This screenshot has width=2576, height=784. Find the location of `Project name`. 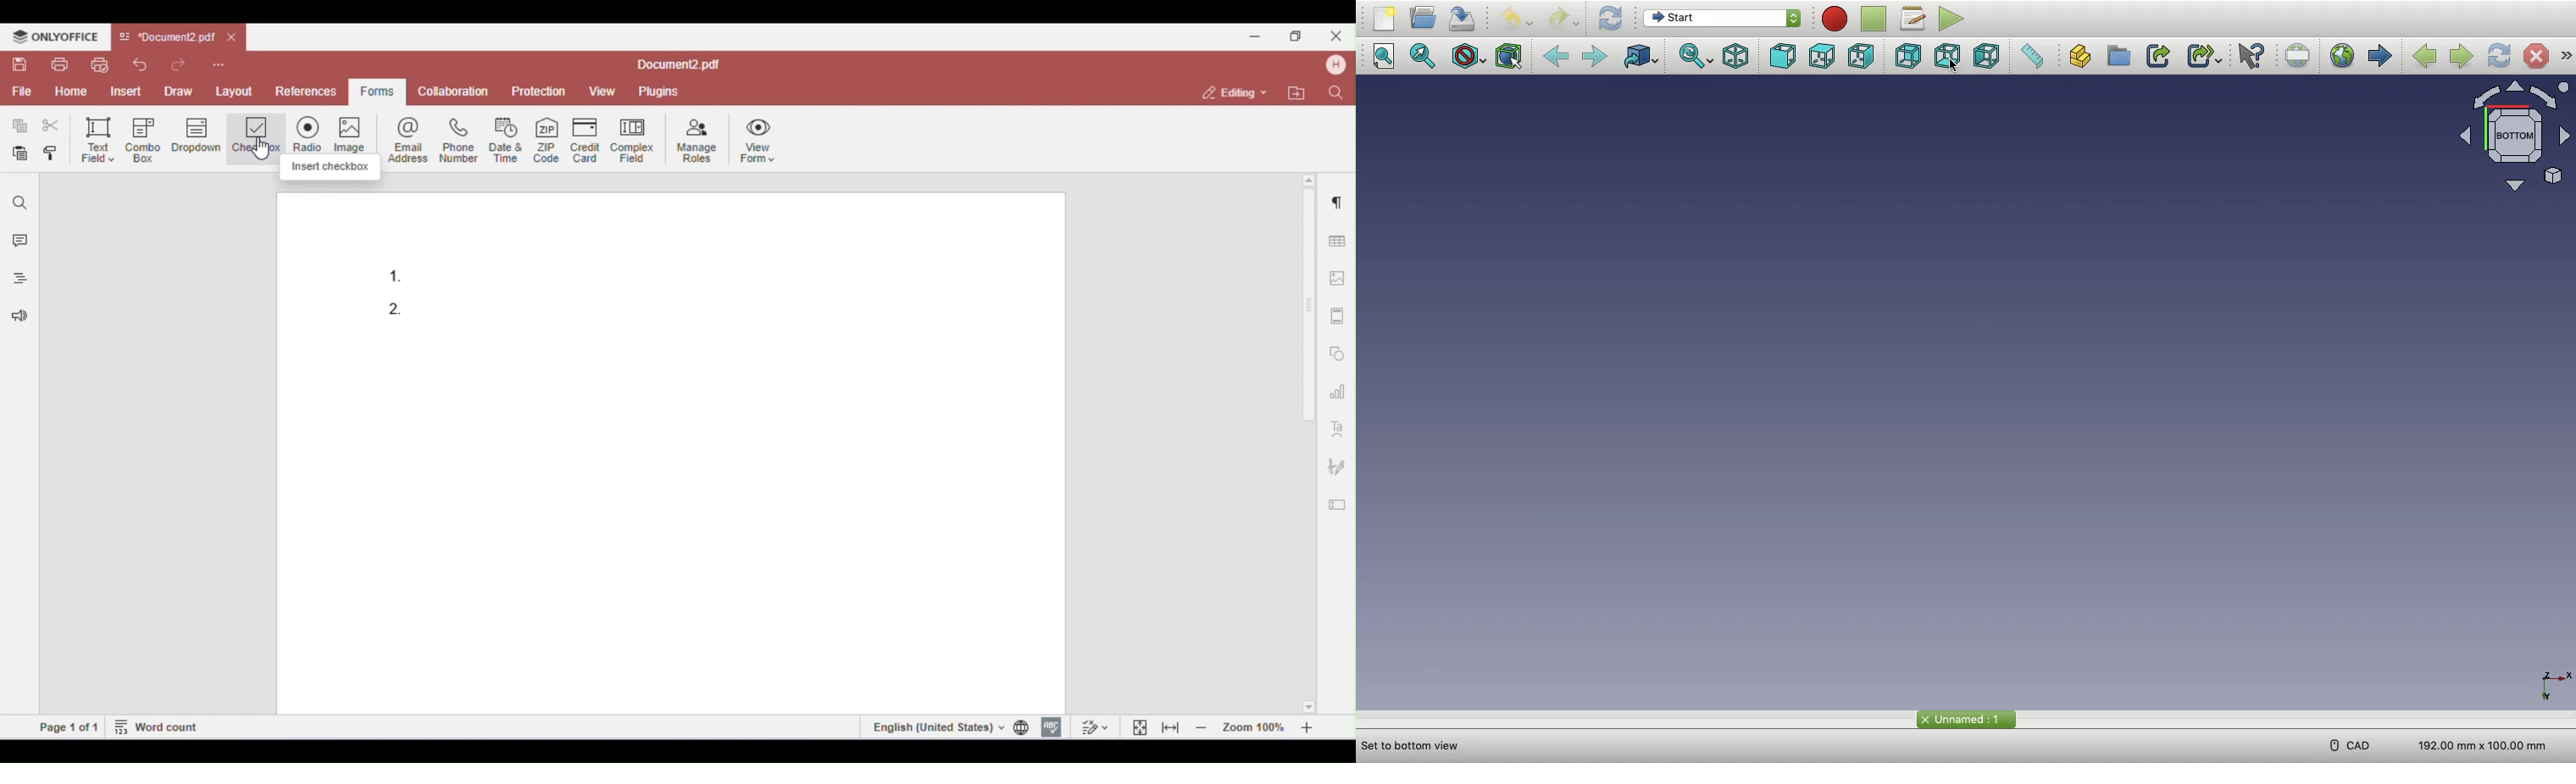

Project name is located at coordinates (1966, 719).